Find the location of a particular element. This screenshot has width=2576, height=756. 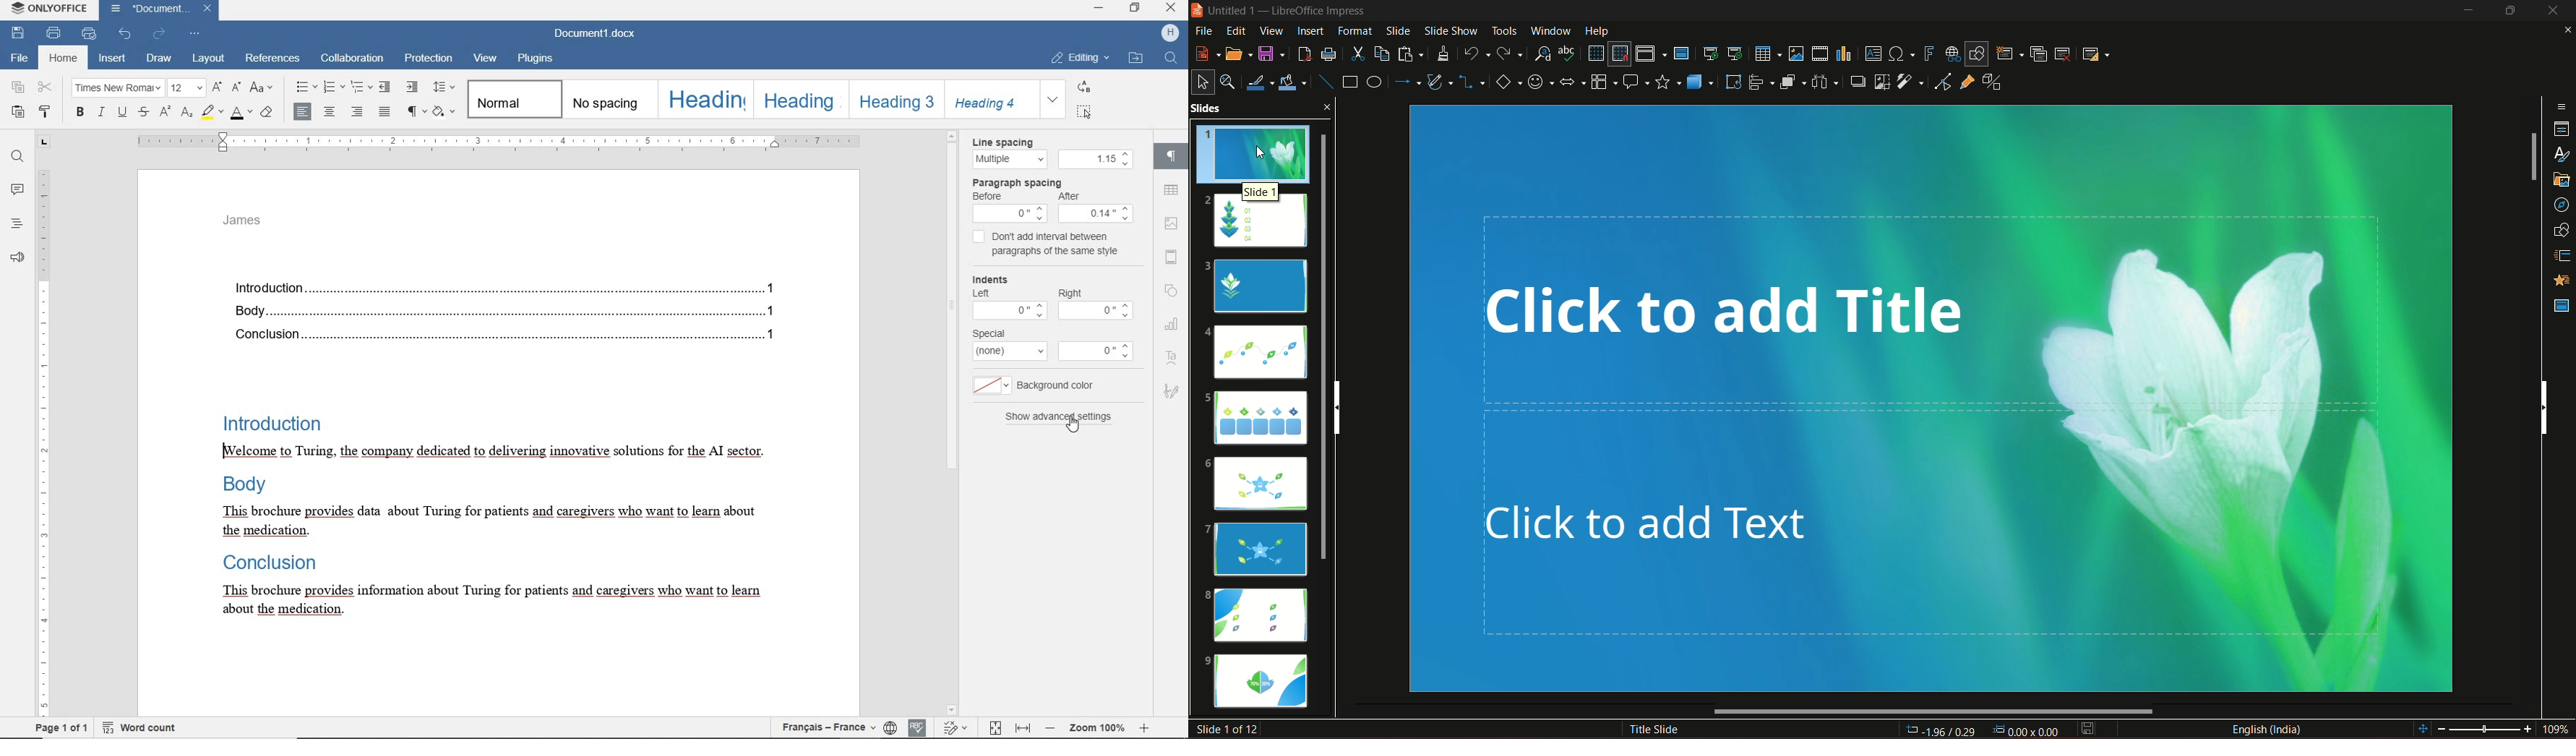

expand is located at coordinates (1052, 101).